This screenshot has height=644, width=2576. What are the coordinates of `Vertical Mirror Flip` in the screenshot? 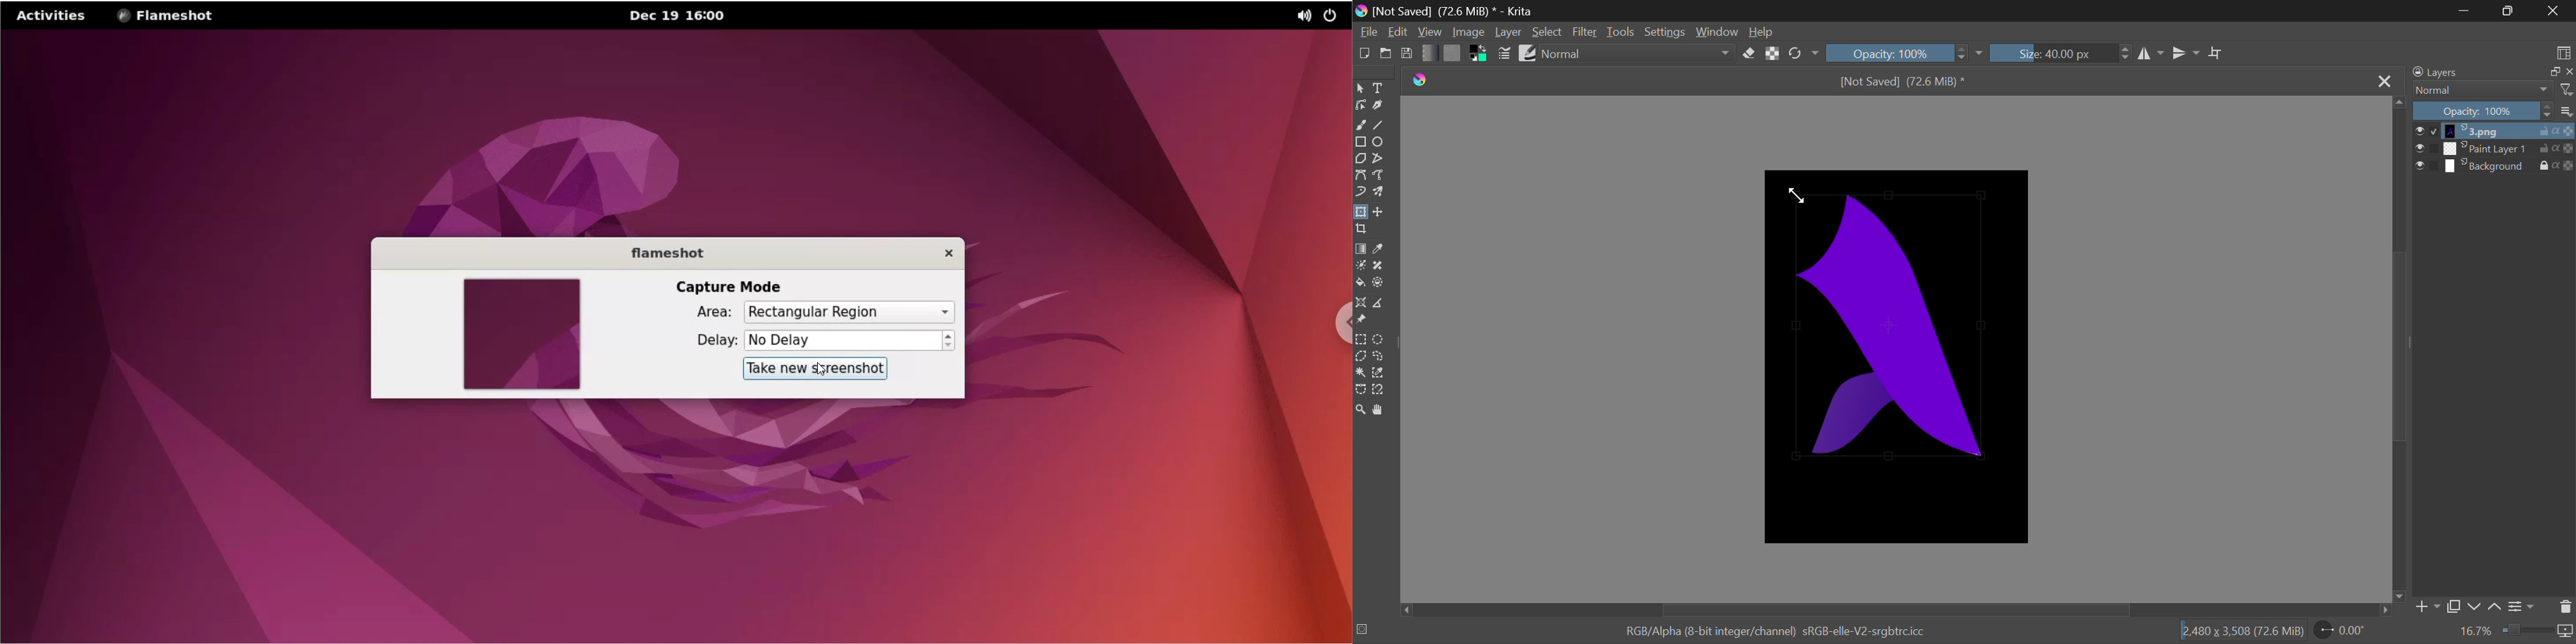 It's located at (2152, 54).